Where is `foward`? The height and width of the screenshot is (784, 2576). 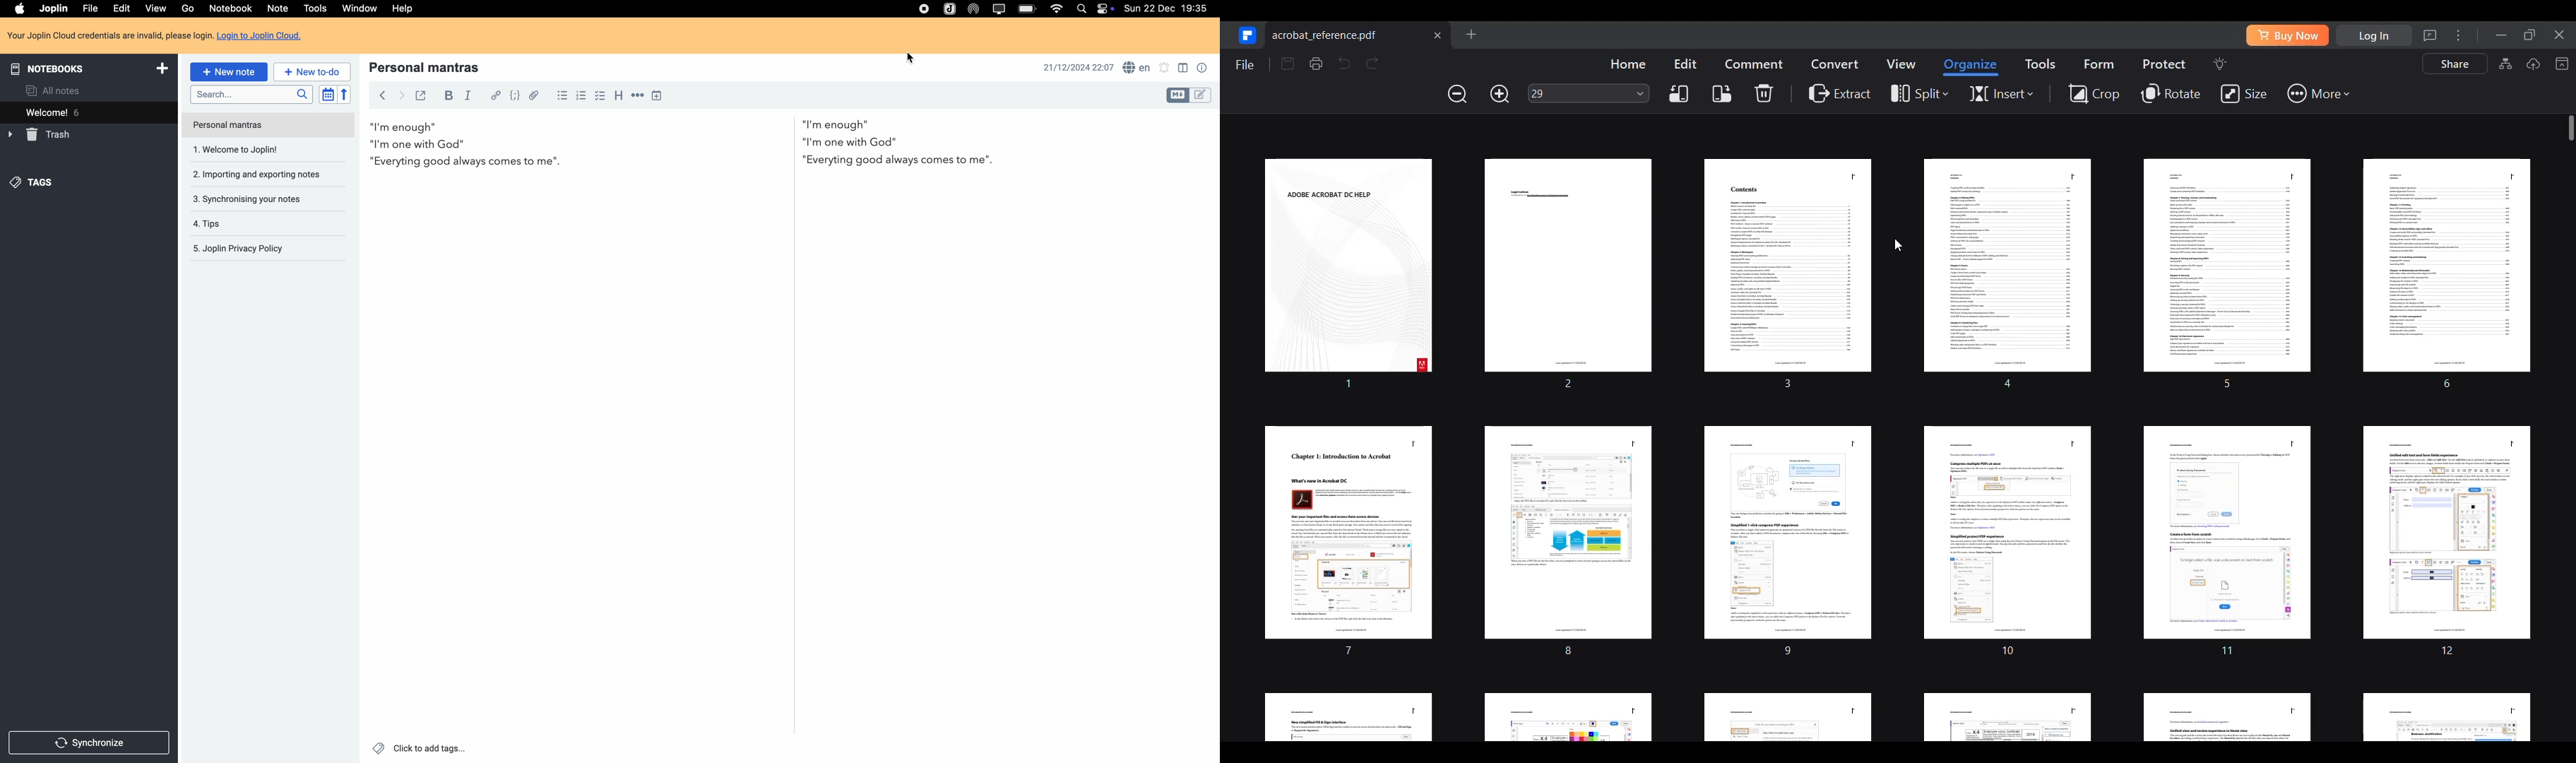
foward is located at coordinates (403, 96).